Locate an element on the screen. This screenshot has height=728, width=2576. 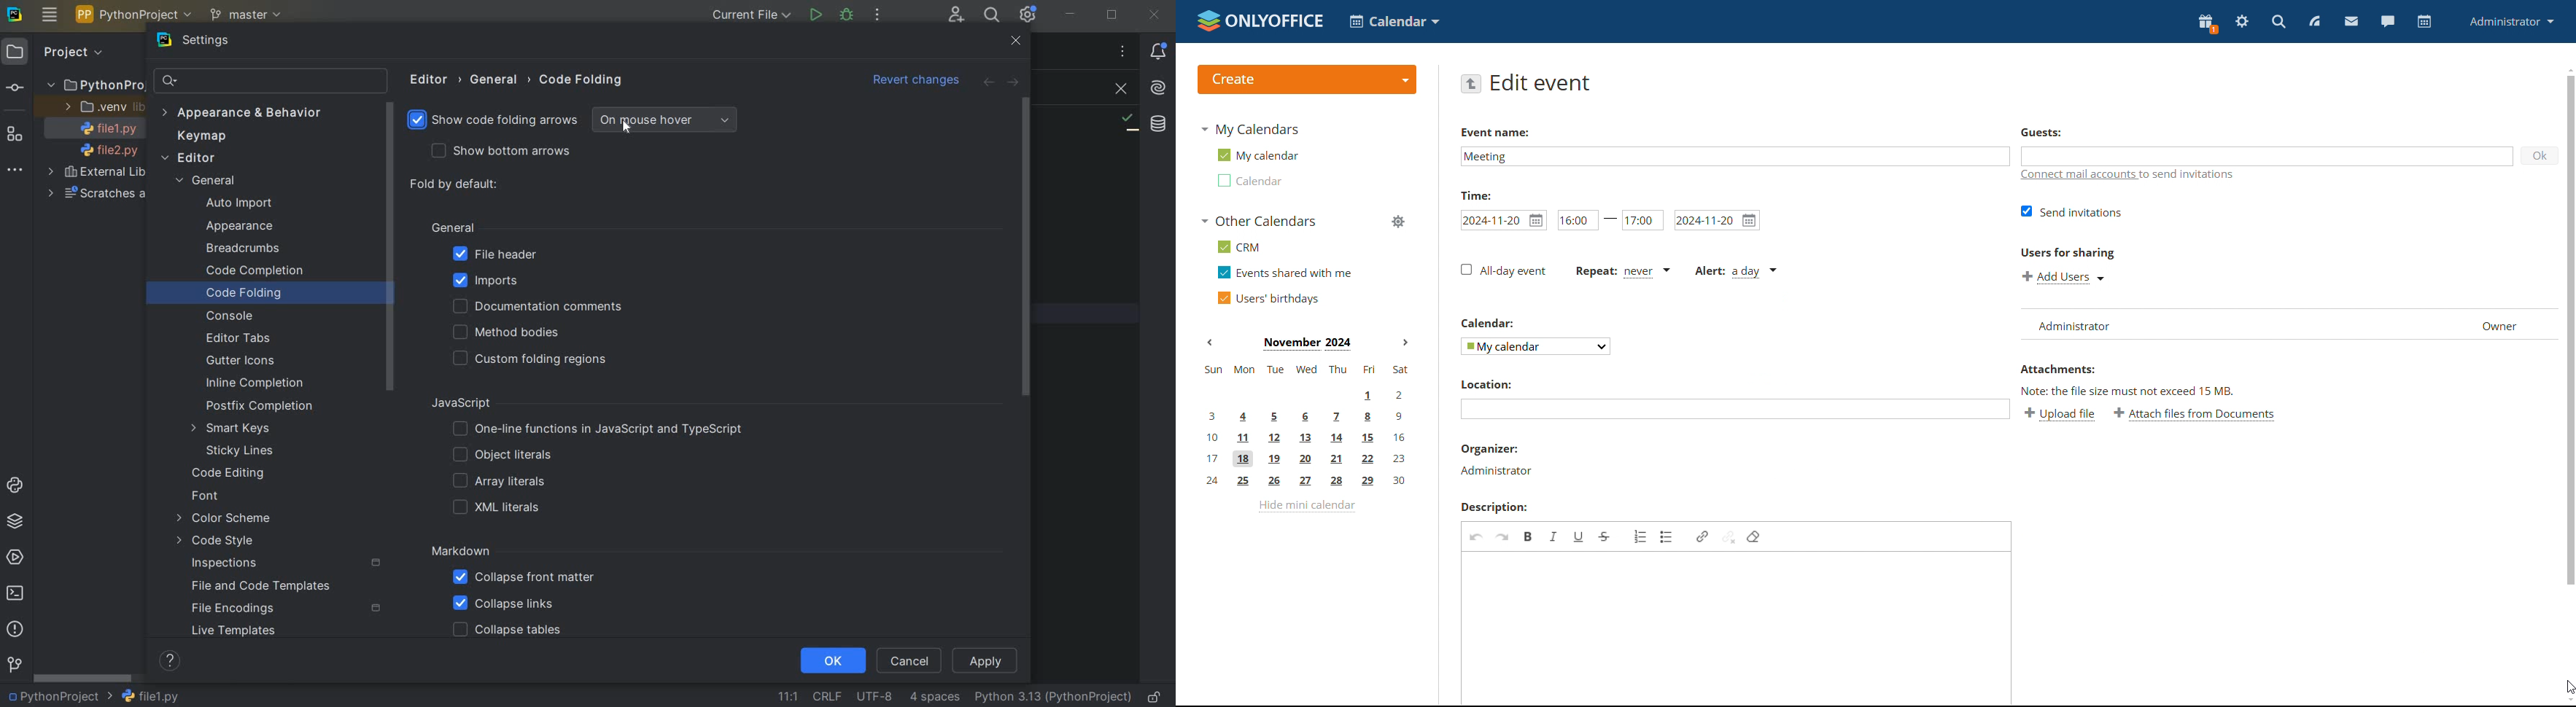
my calendar is located at coordinates (1257, 155).